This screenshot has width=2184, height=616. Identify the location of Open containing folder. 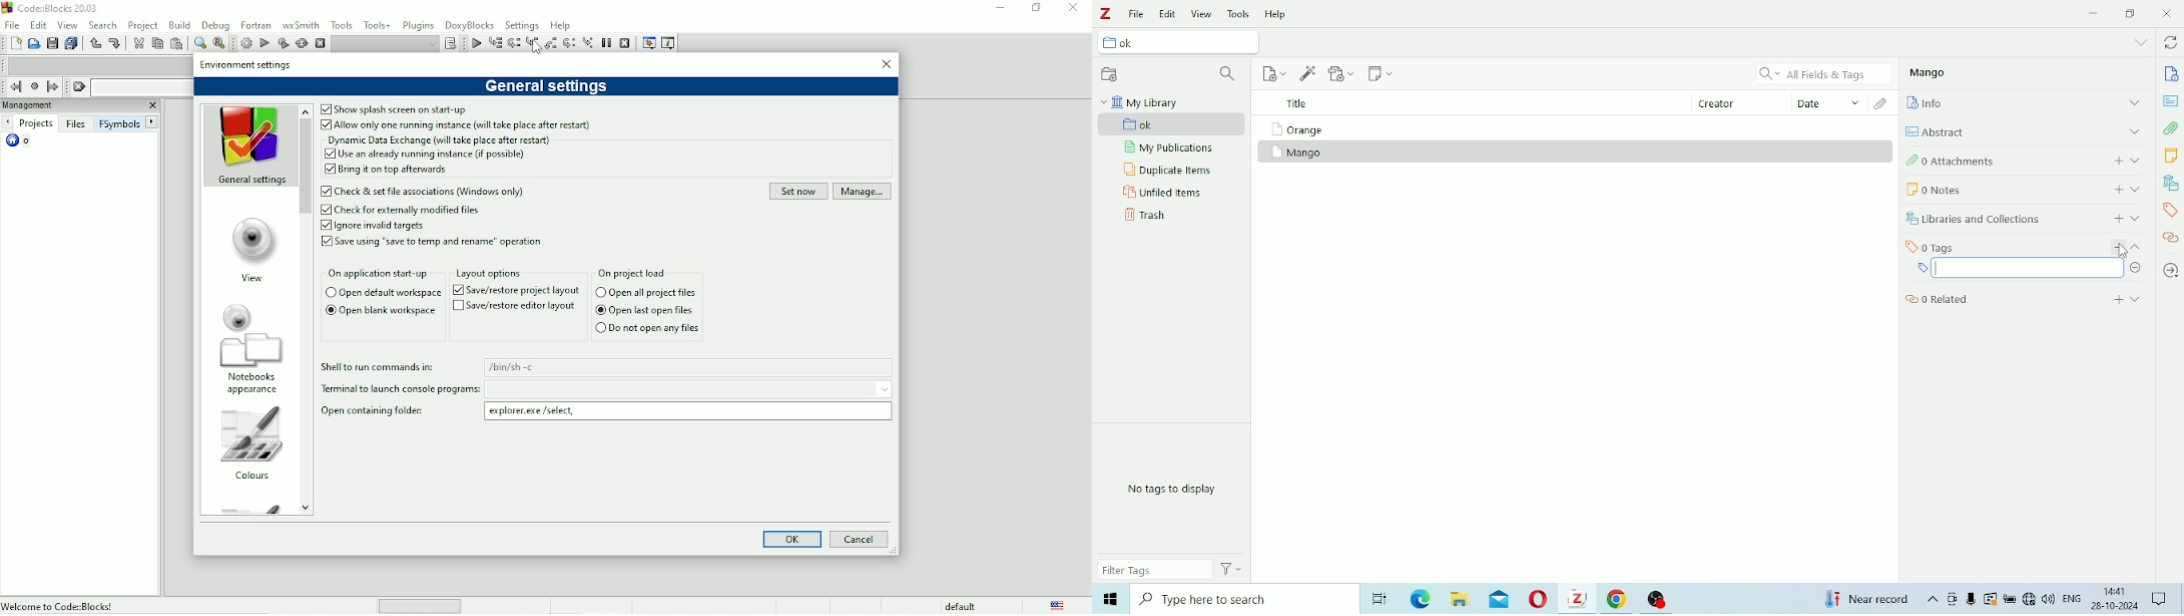
(372, 411).